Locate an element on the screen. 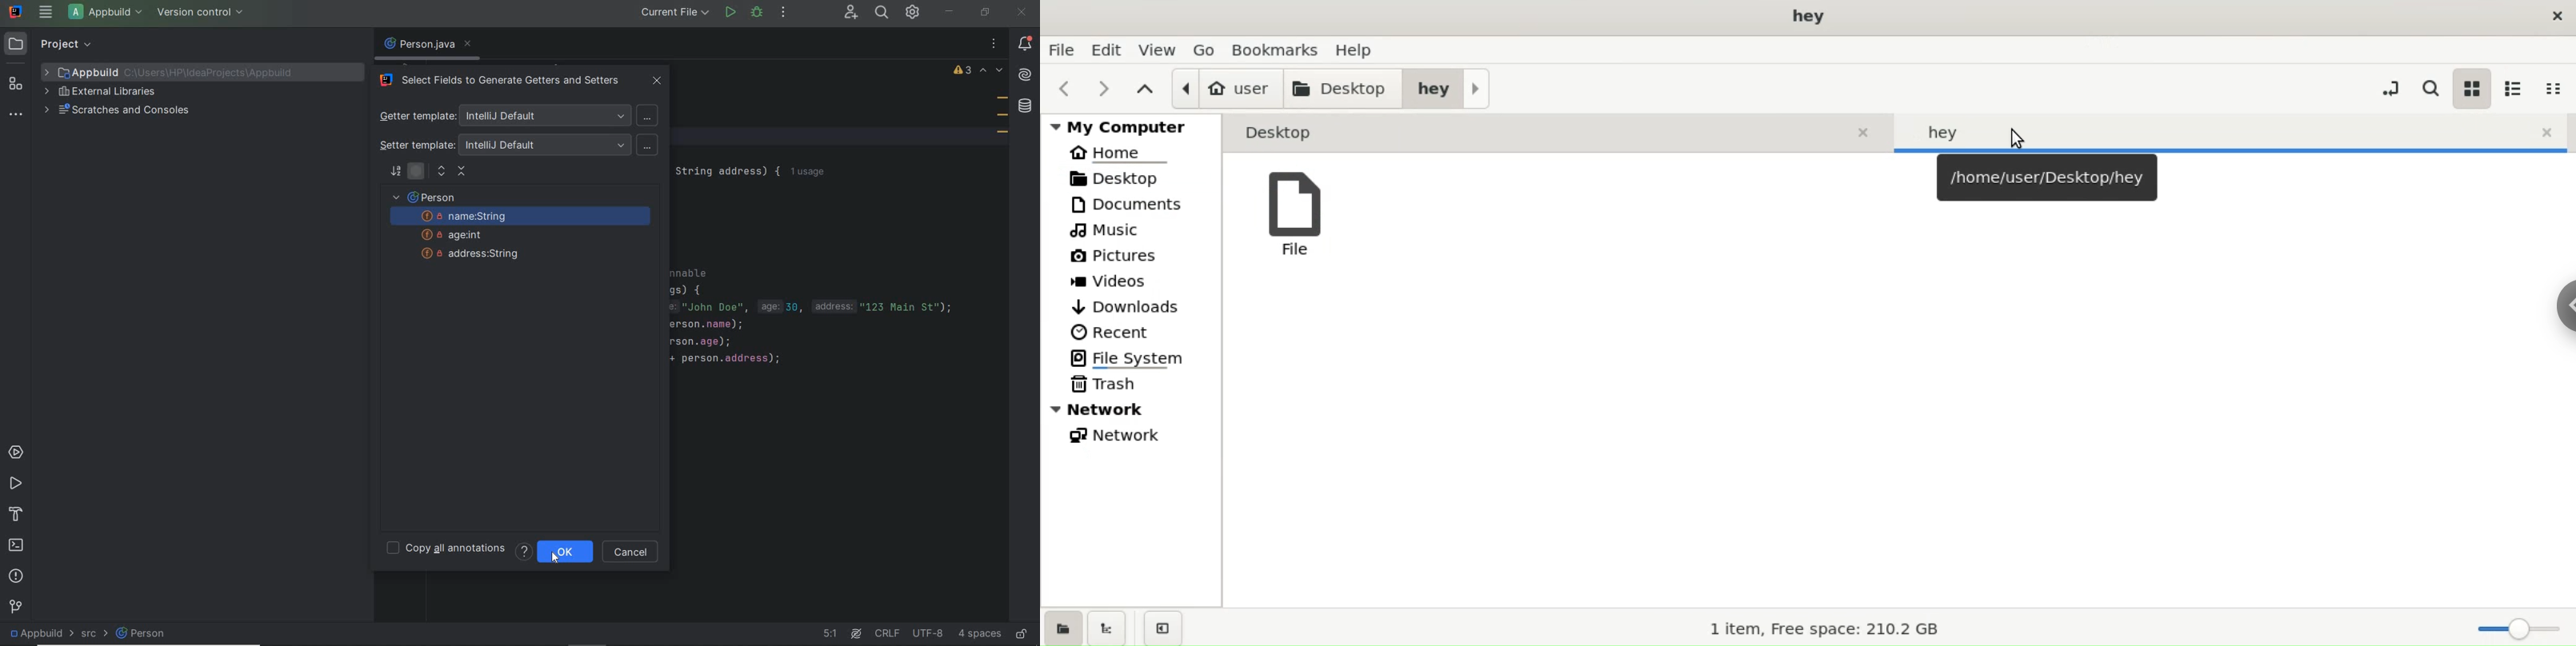 The height and width of the screenshot is (672, 2576). main menu is located at coordinates (45, 12).